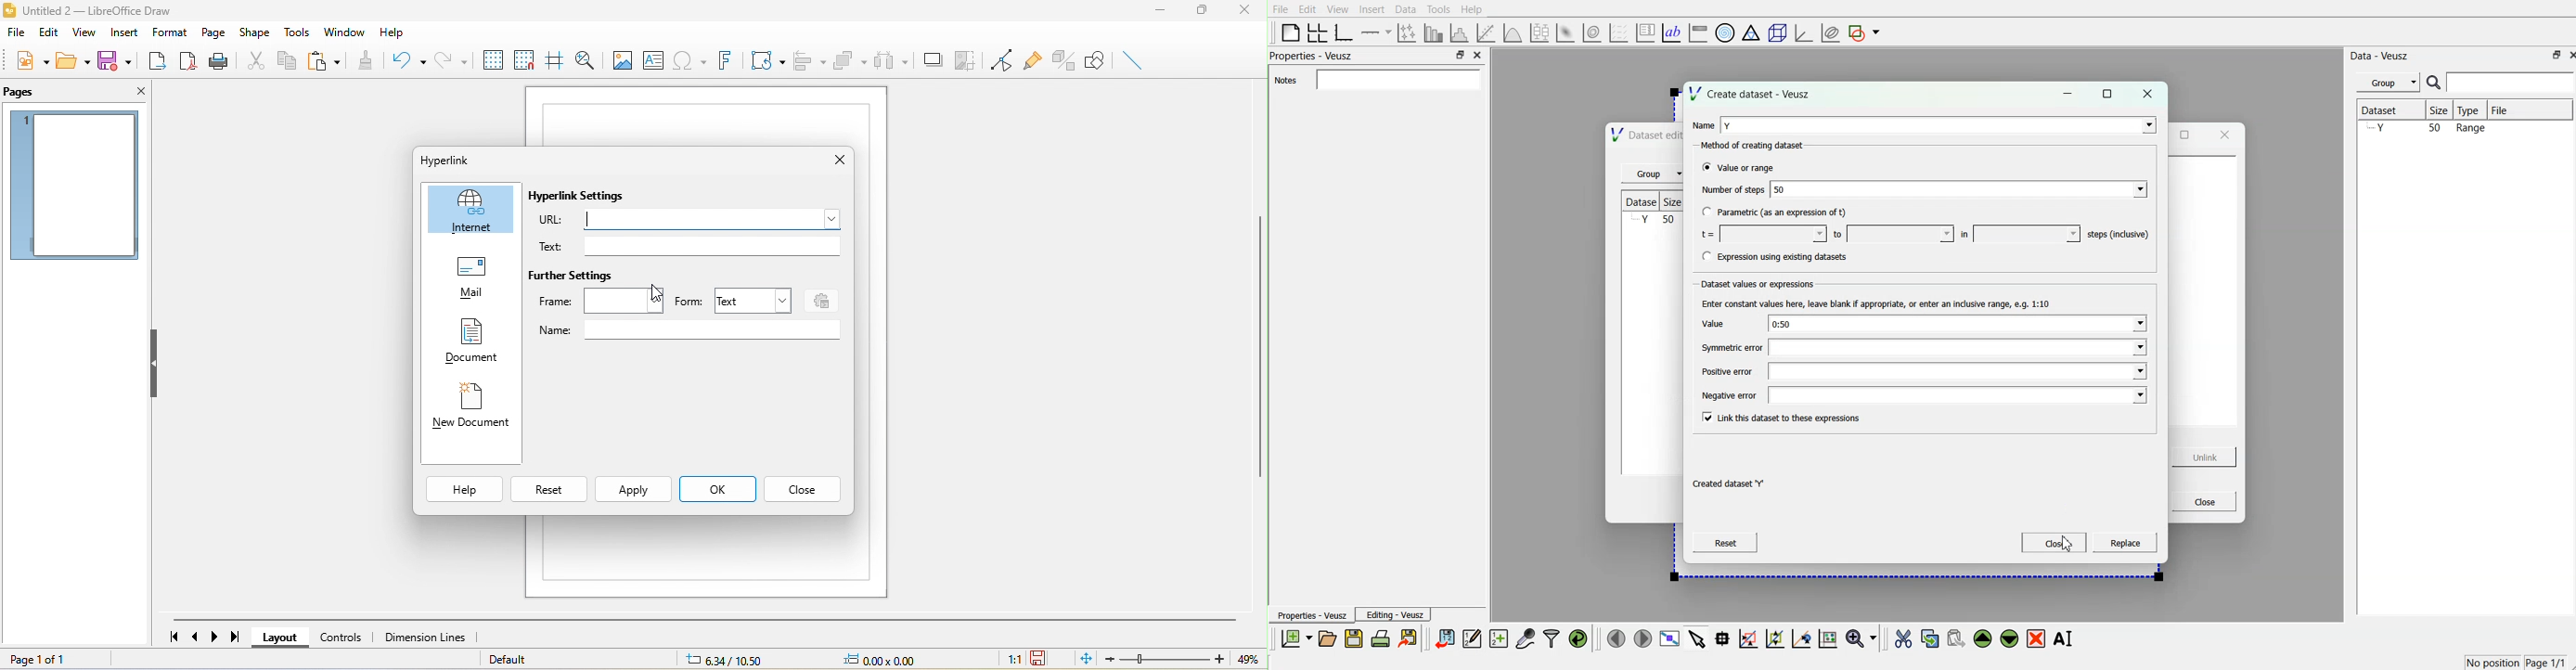 This screenshot has height=672, width=2576. What do you see at coordinates (105, 10) in the screenshot?
I see `Untitled 2 — LibreOffice Draw` at bounding box center [105, 10].